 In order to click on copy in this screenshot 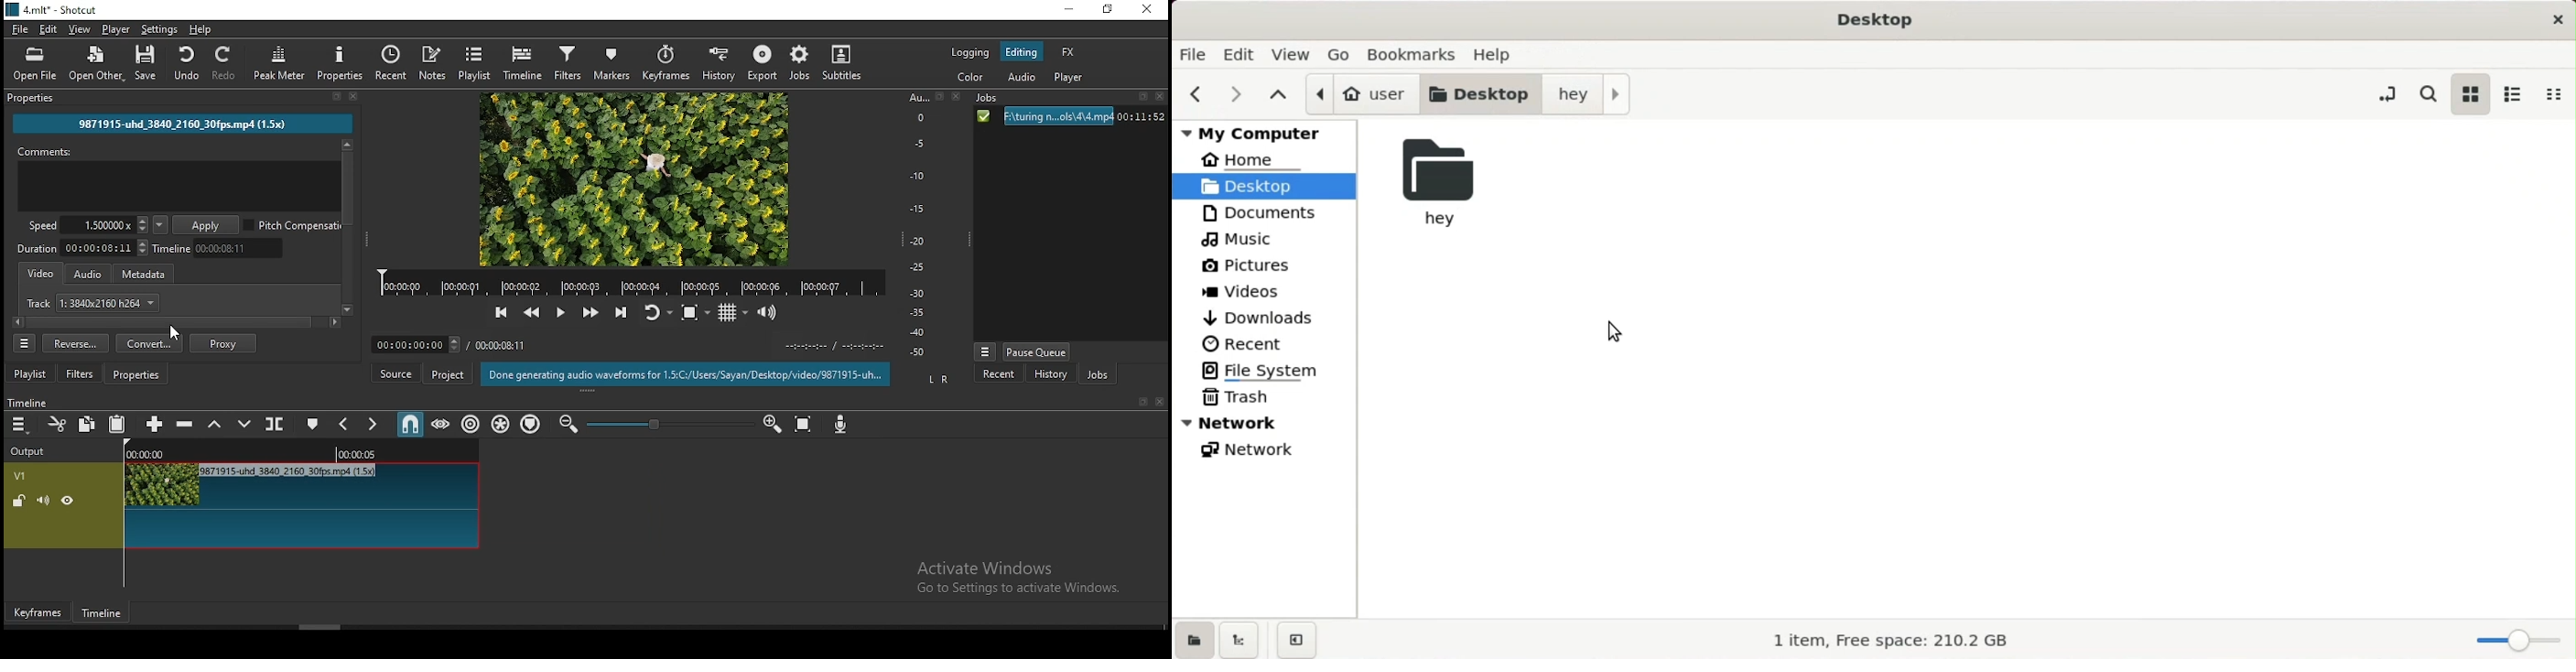, I will do `click(87, 425)`.